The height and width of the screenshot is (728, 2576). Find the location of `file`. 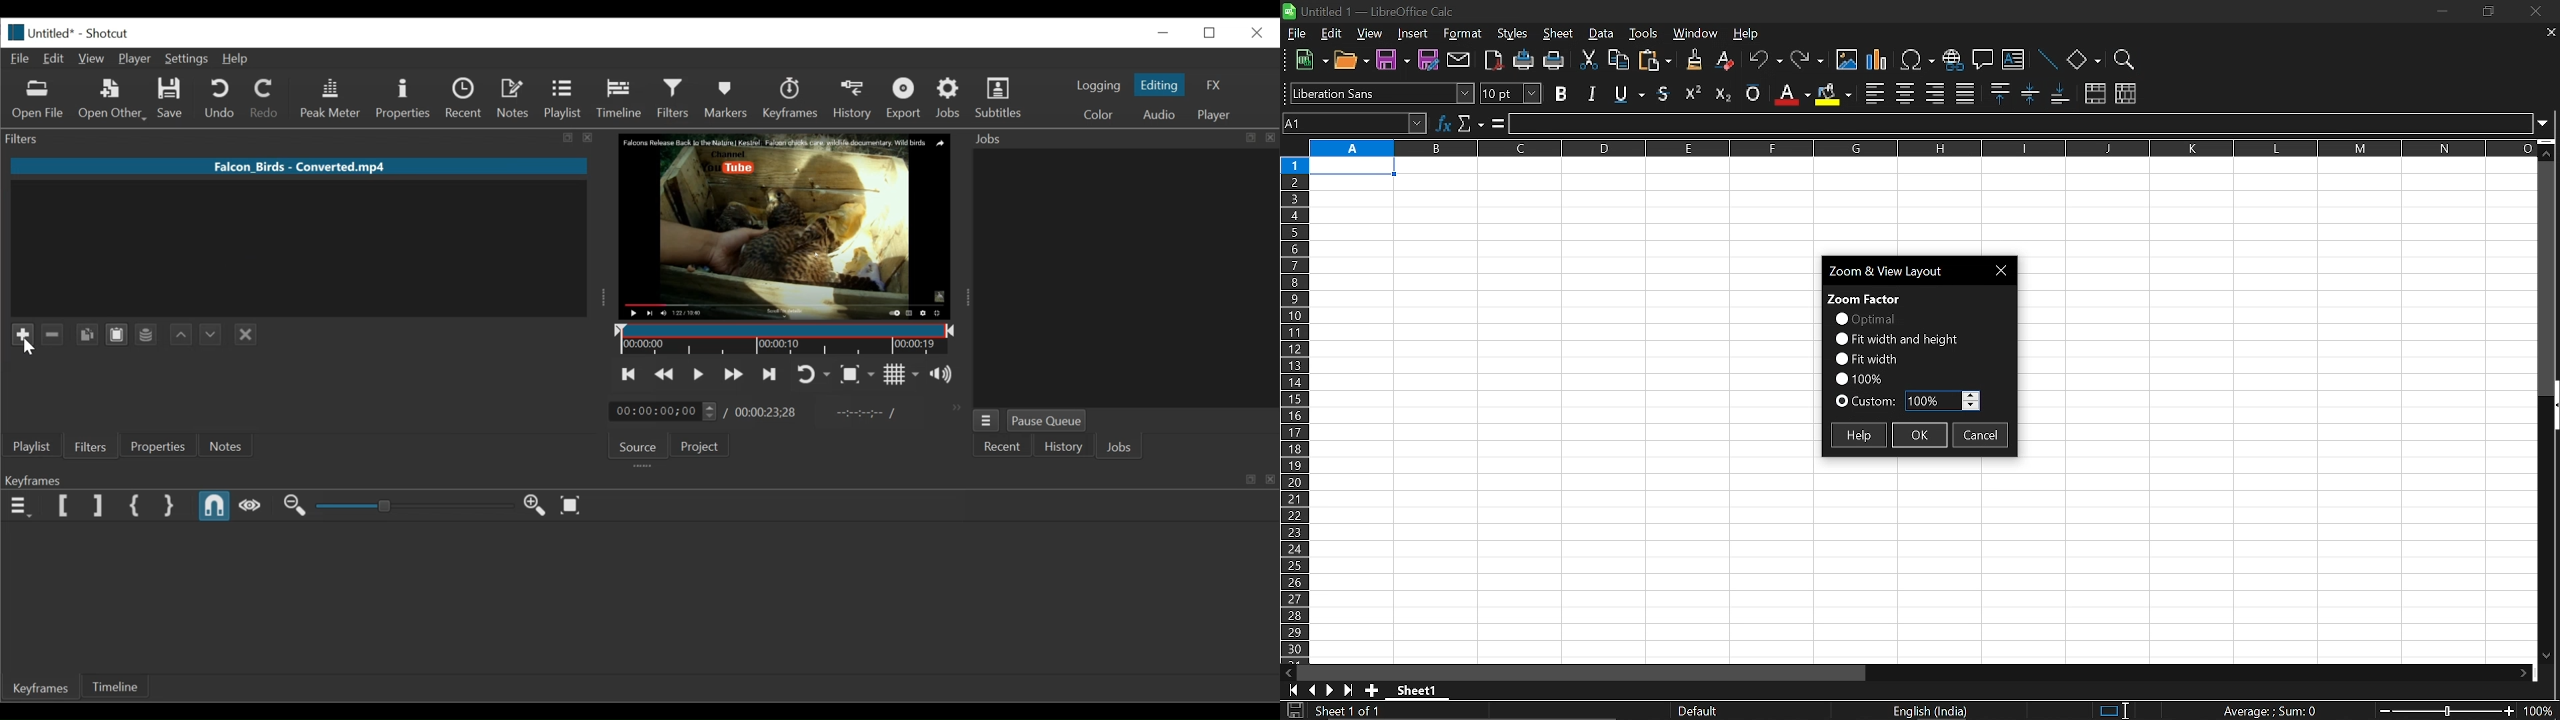

file is located at coordinates (1298, 34).